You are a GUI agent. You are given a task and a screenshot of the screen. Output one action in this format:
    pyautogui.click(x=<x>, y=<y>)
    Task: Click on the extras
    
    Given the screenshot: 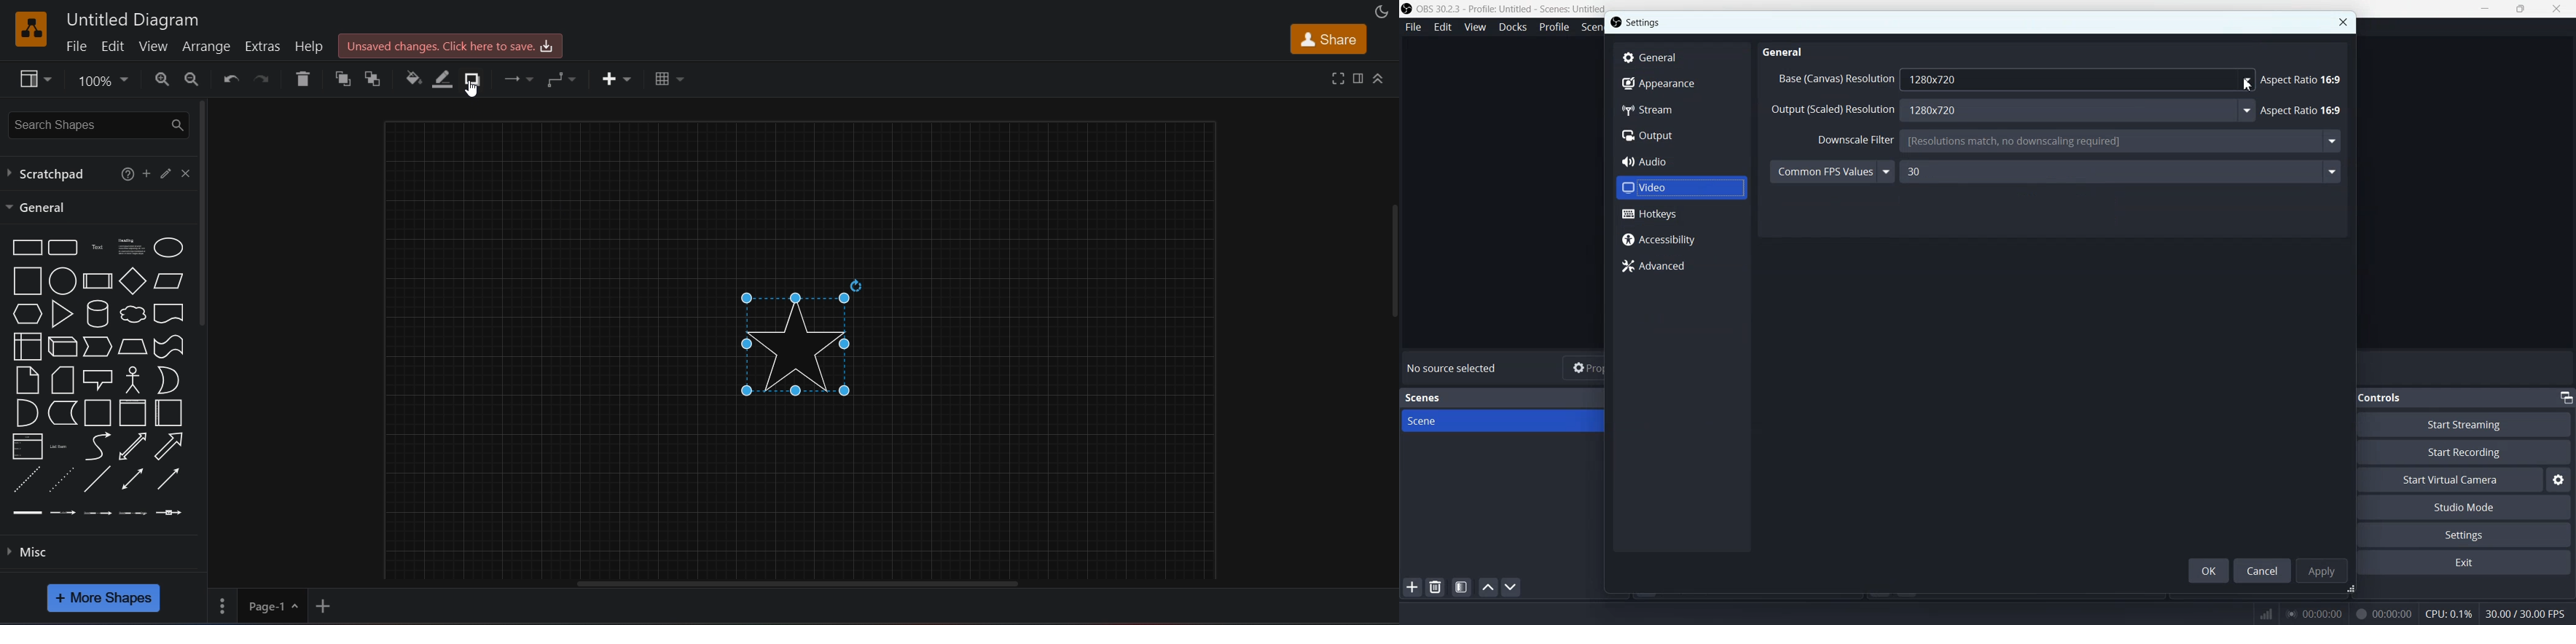 What is the action you would take?
    pyautogui.click(x=265, y=44)
    